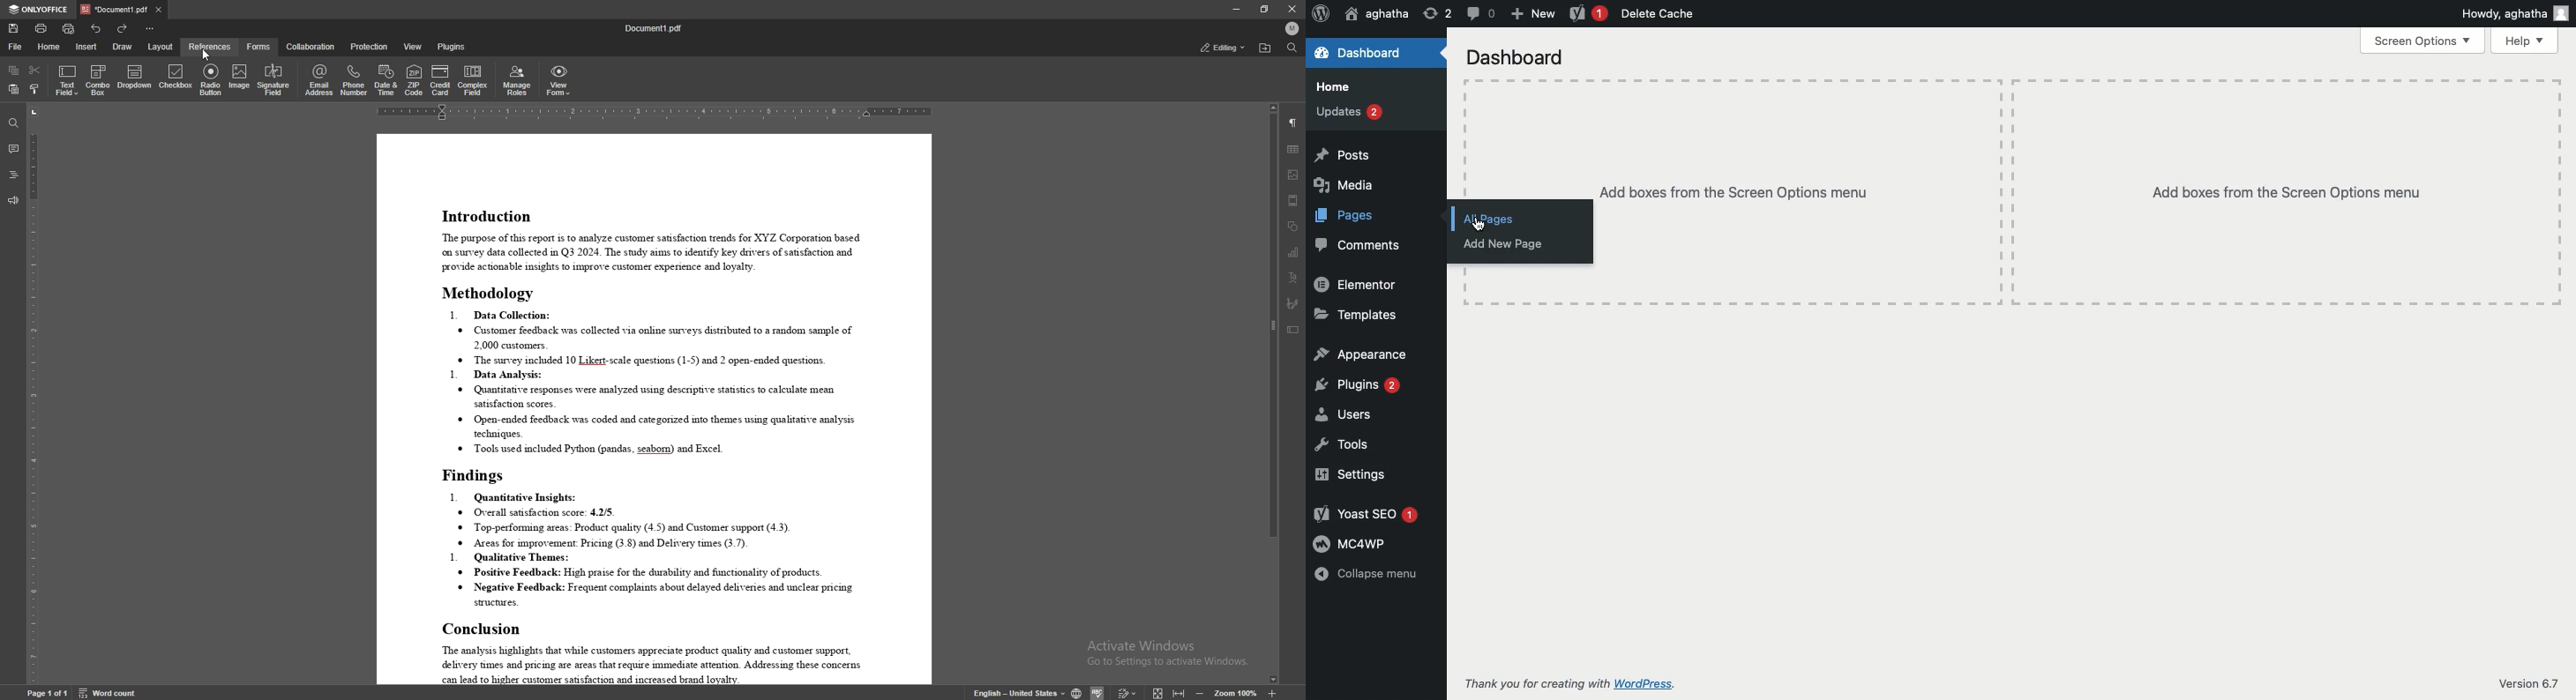 The height and width of the screenshot is (700, 2576). I want to click on draw, so click(121, 47).